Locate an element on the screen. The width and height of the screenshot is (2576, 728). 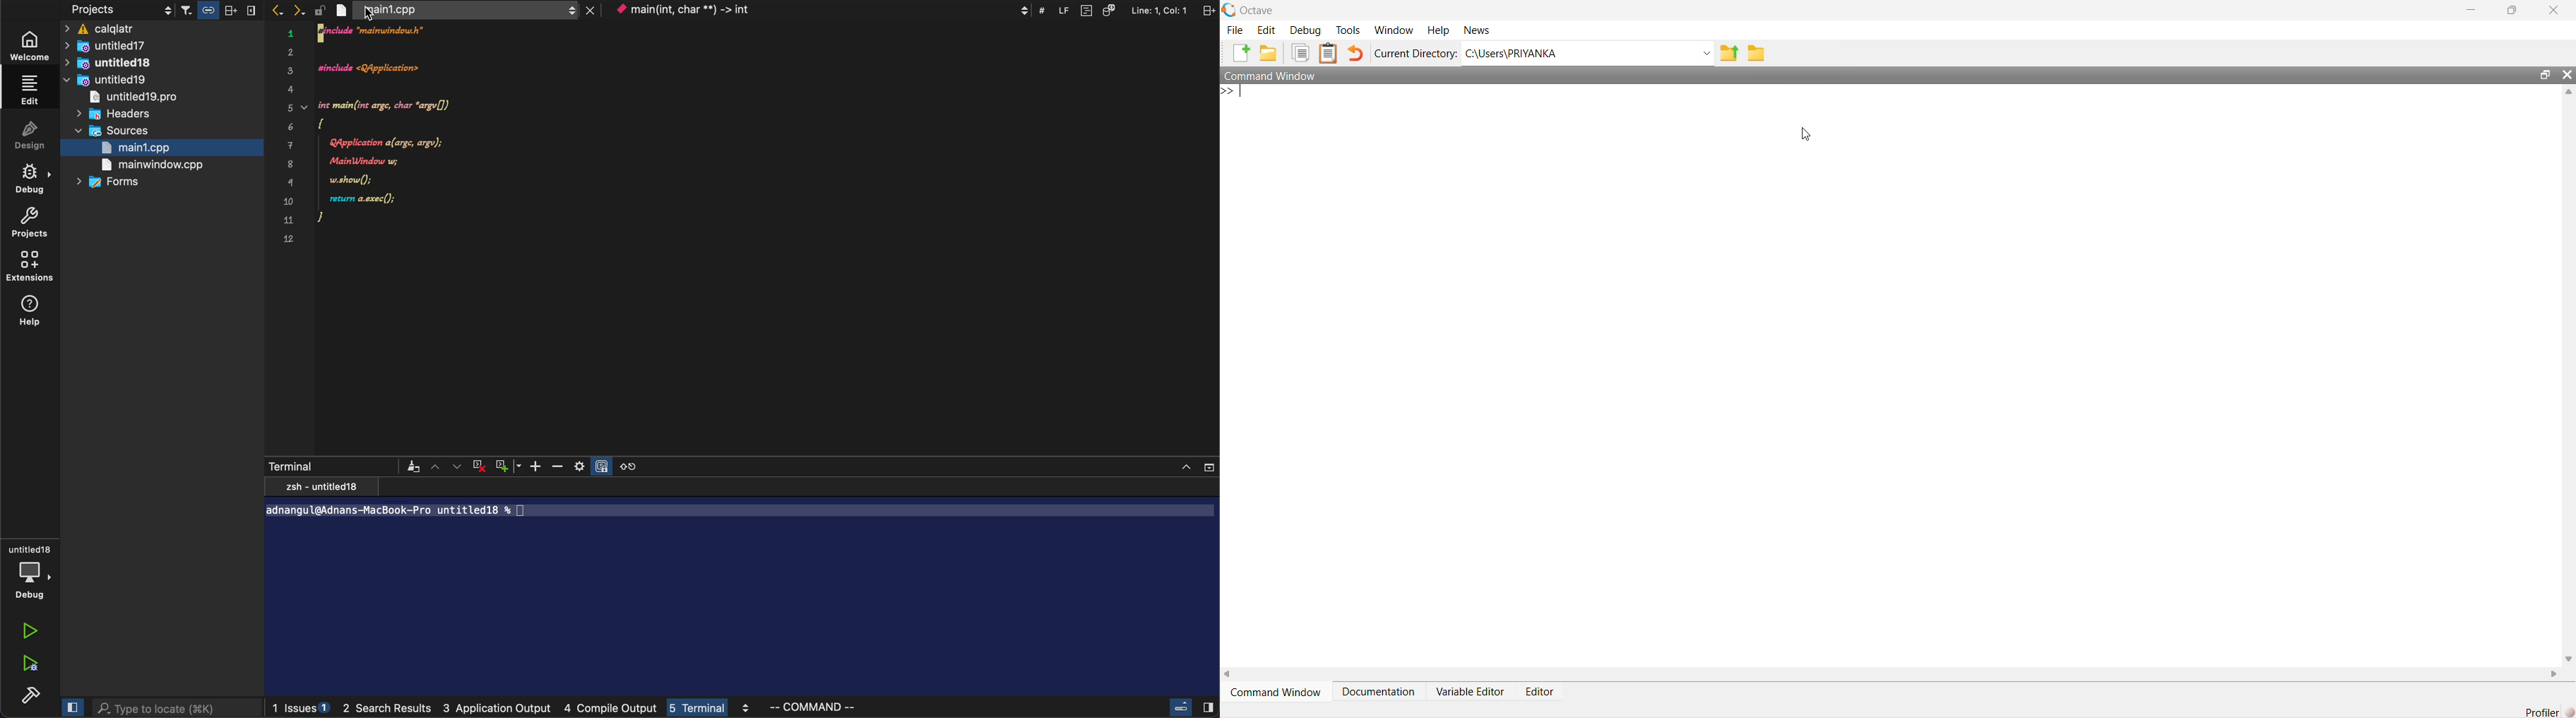
terminal is located at coordinates (714, 709).